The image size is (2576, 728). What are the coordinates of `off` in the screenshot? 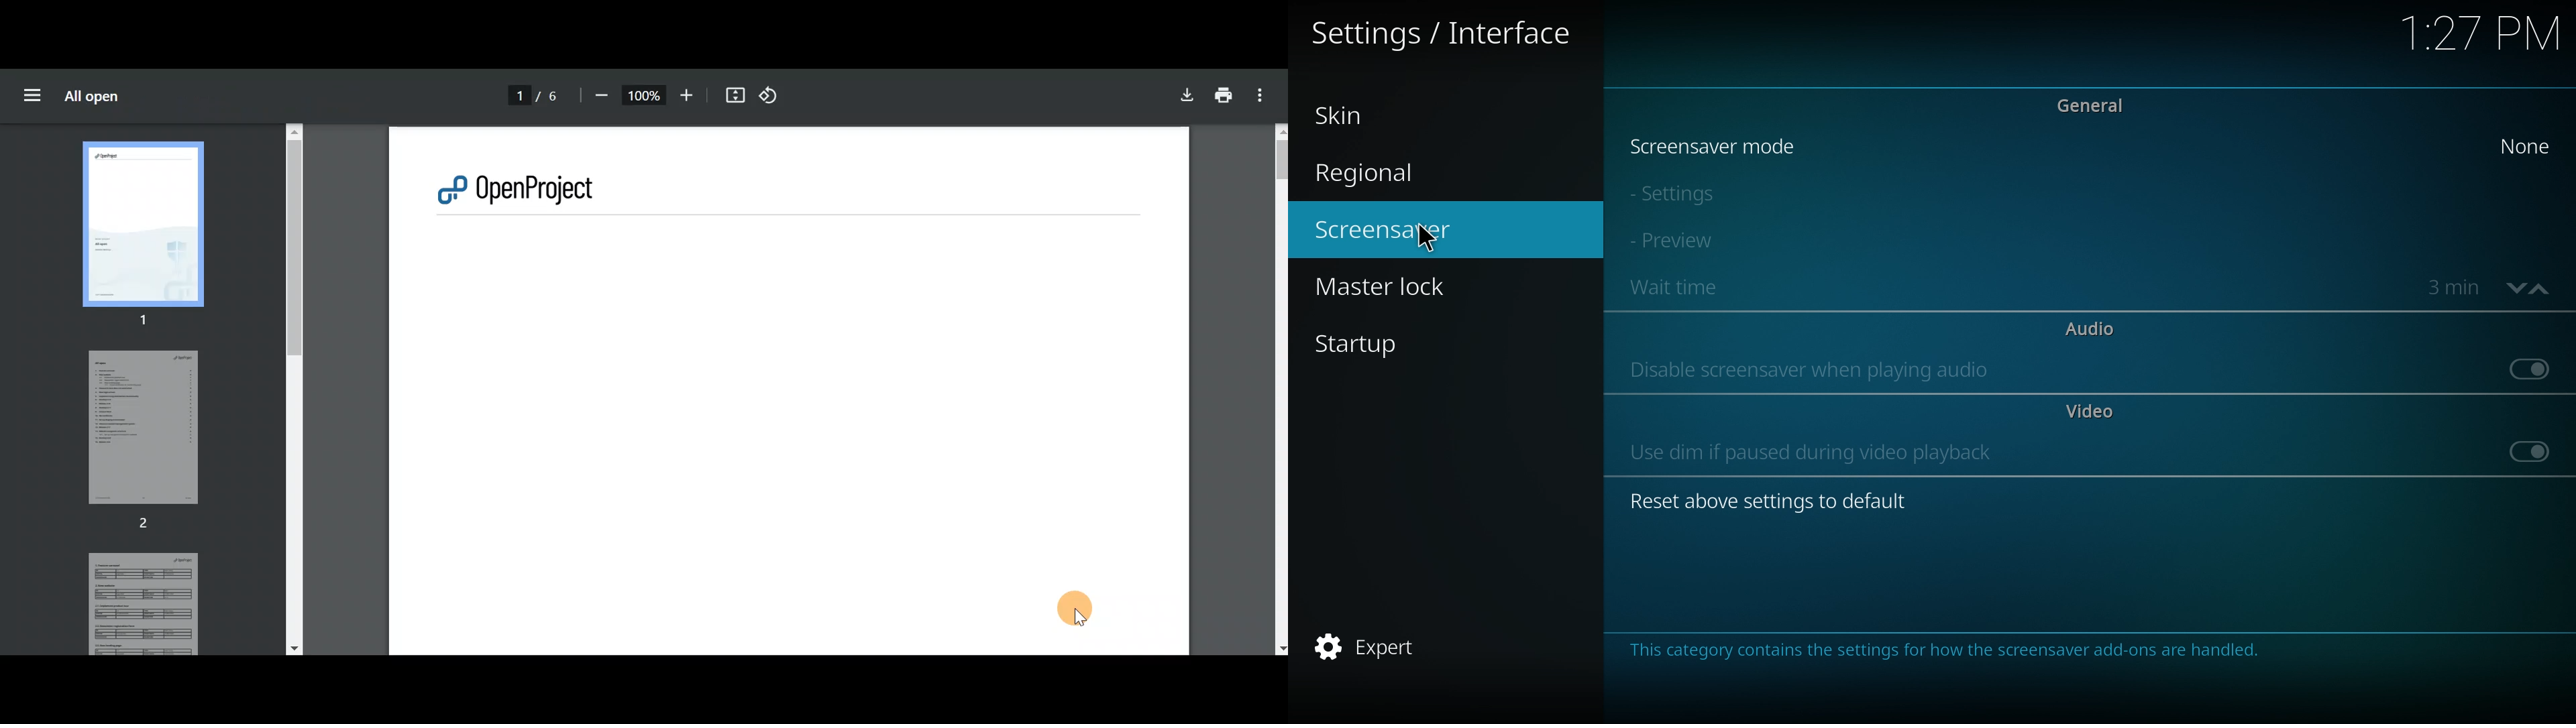 It's located at (2530, 450).